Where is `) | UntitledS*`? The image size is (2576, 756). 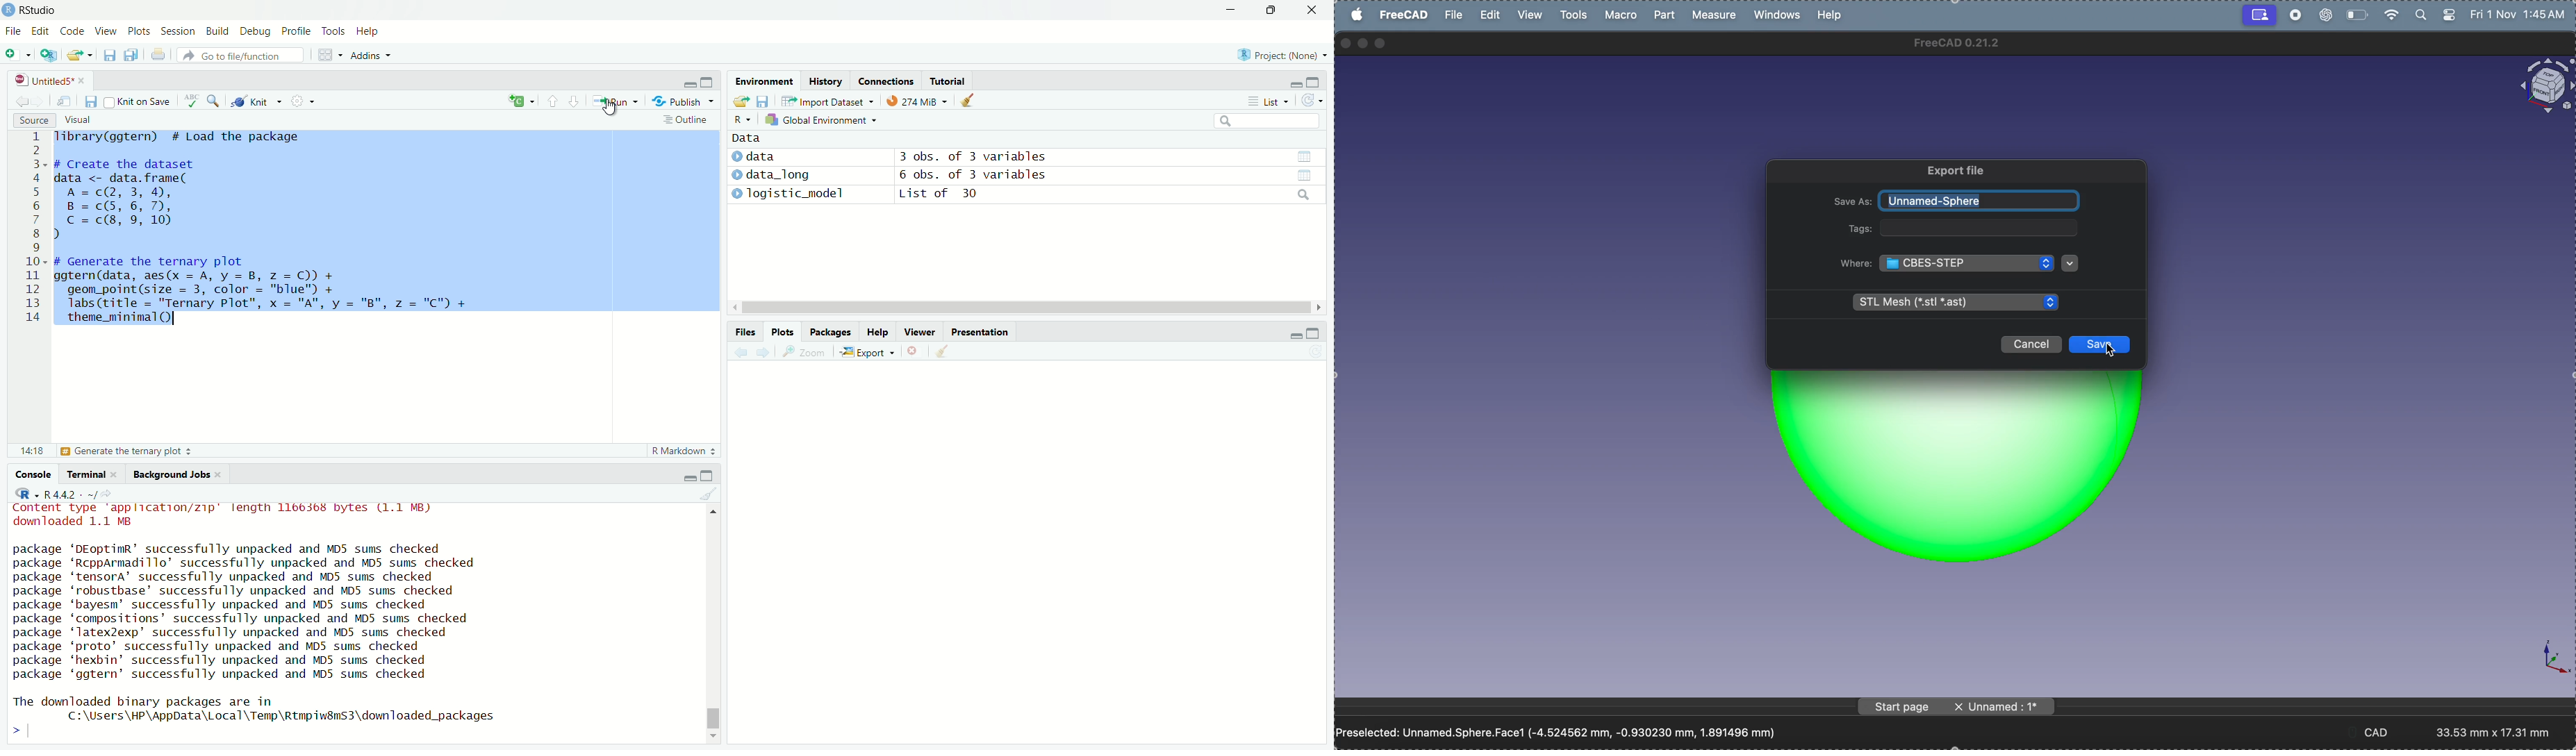
) | UntitledS* is located at coordinates (43, 79).